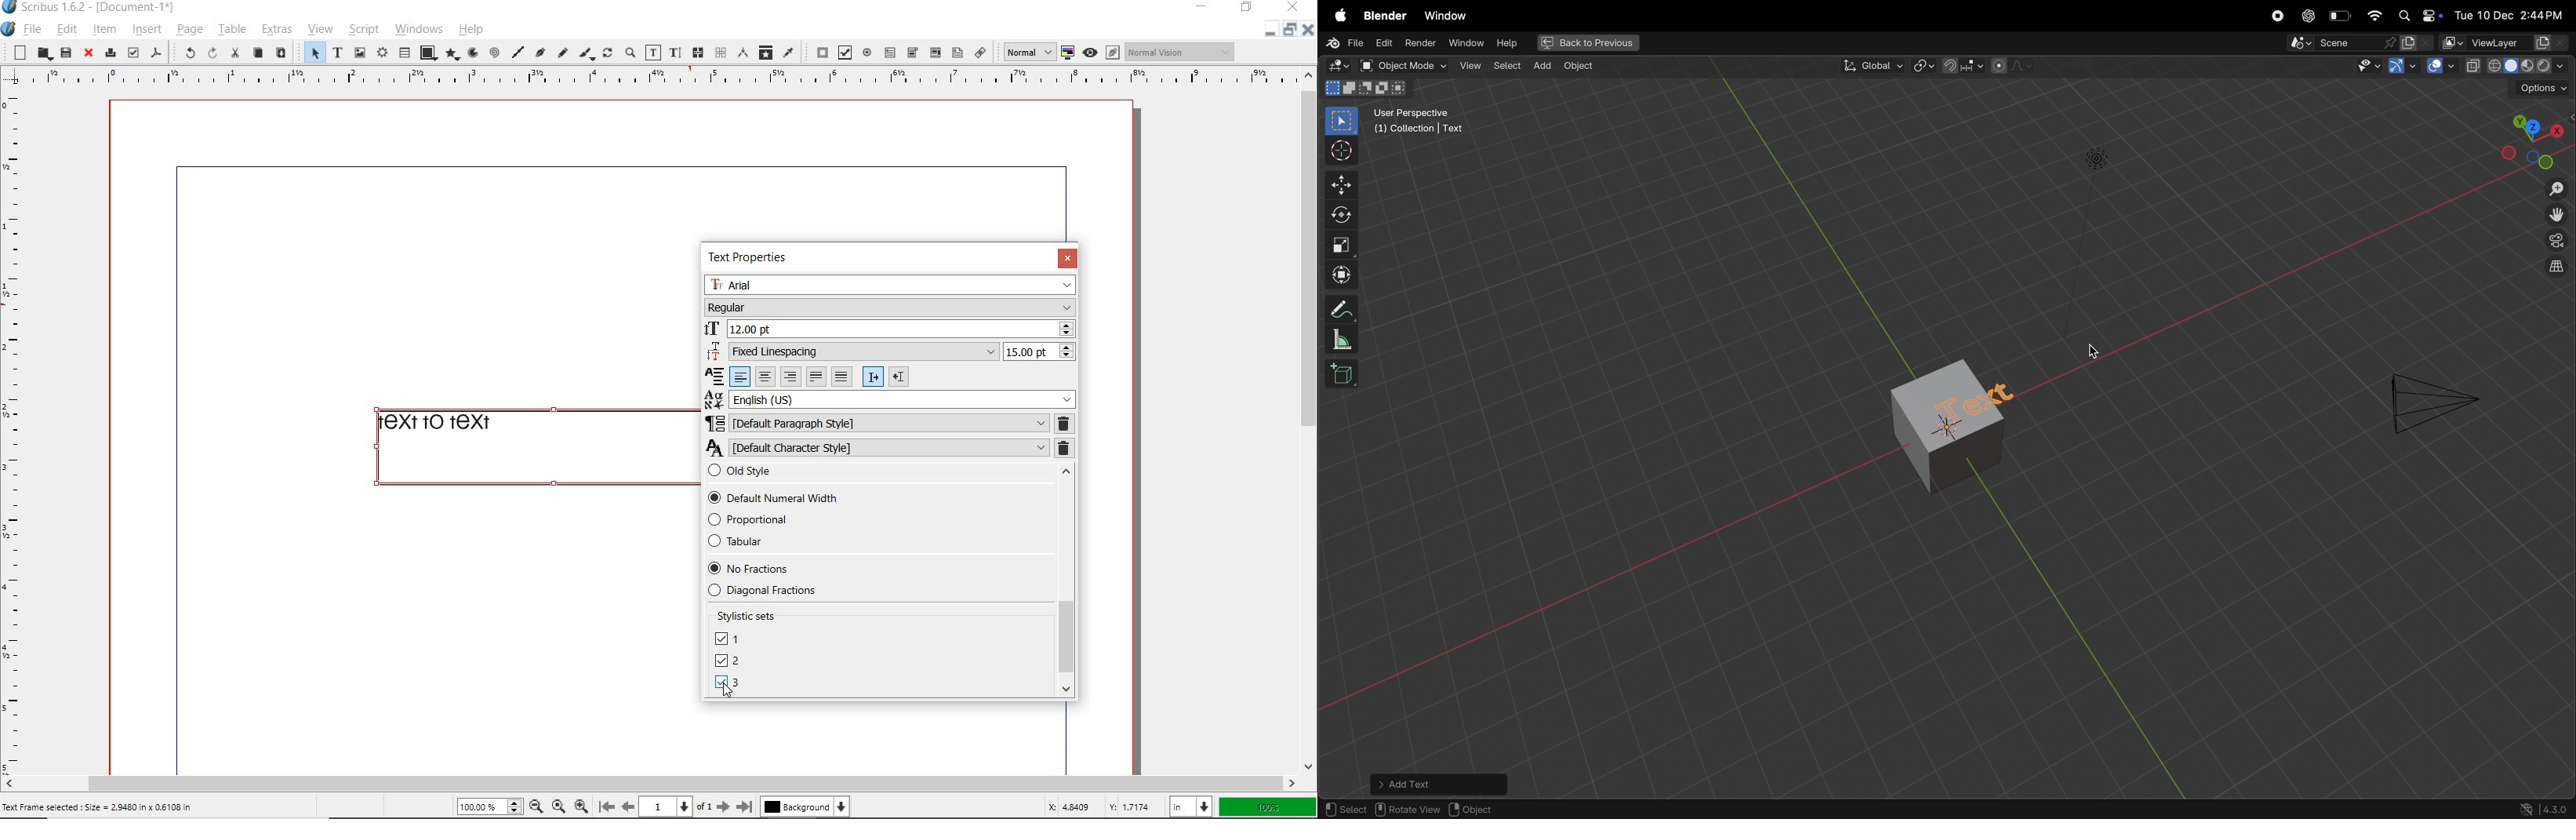  Describe the element at coordinates (33, 31) in the screenshot. I see `file` at that location.